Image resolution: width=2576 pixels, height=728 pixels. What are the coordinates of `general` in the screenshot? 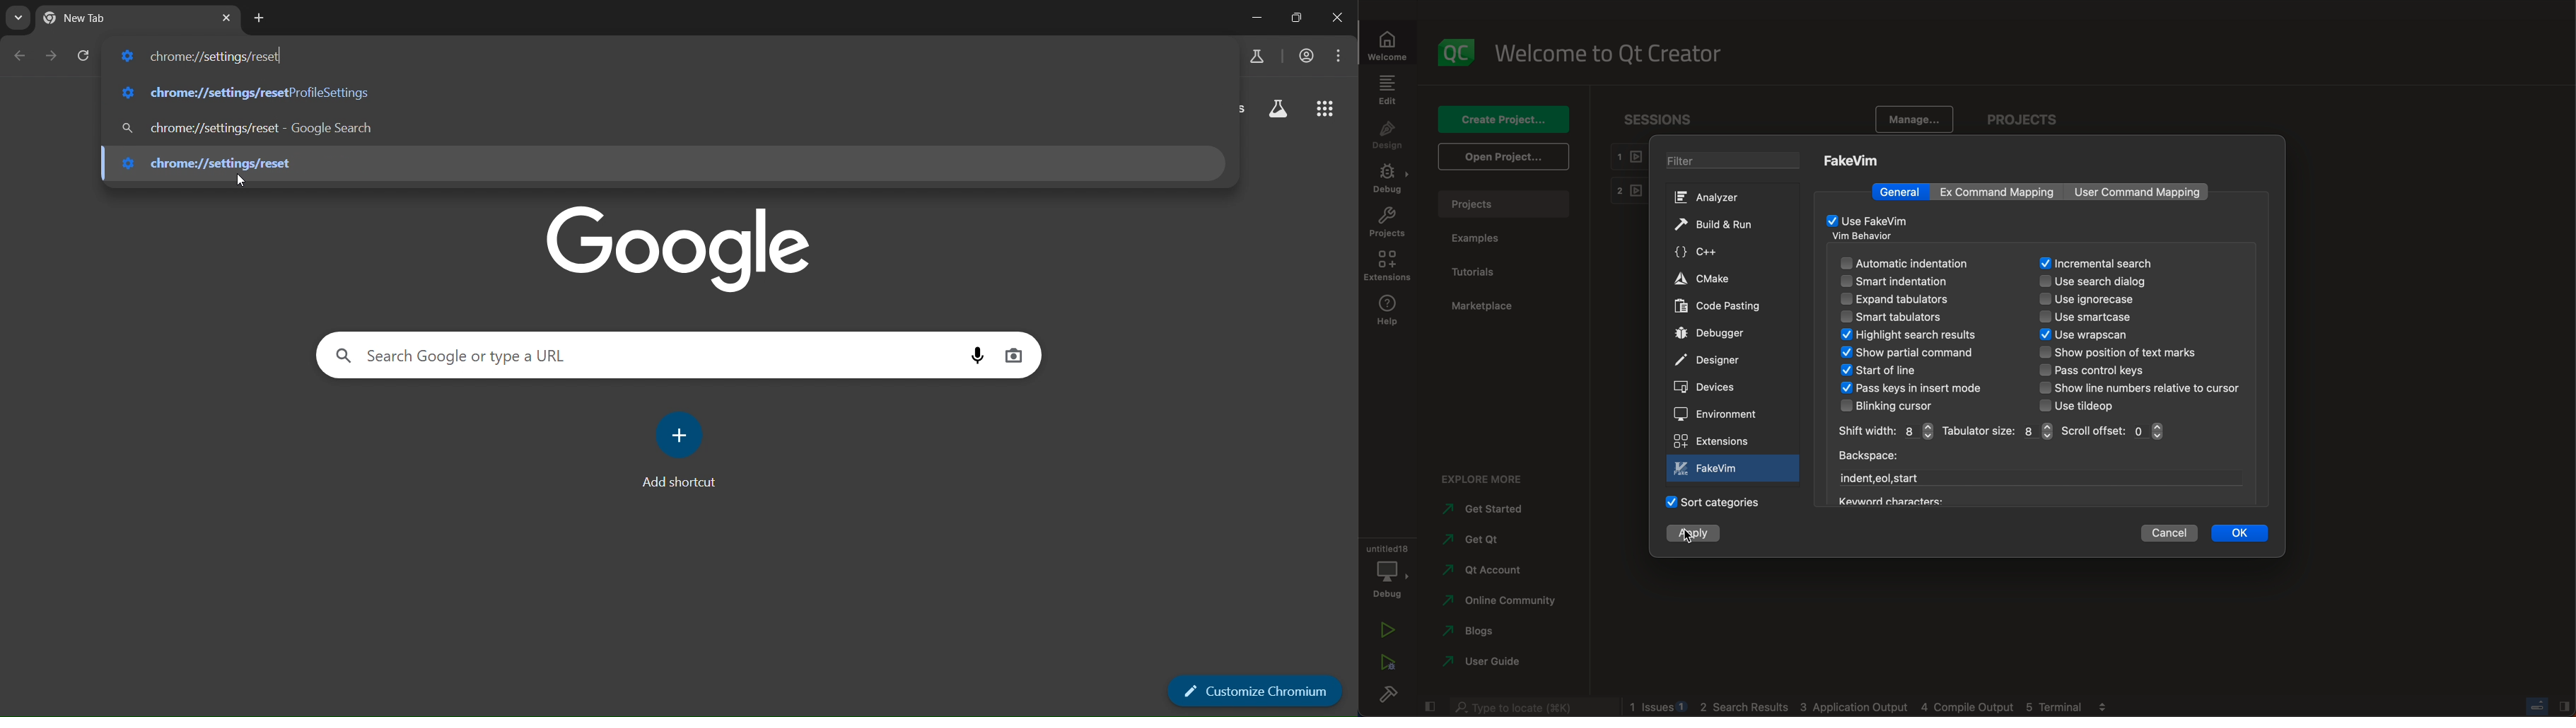 It's located at (1903, 191).